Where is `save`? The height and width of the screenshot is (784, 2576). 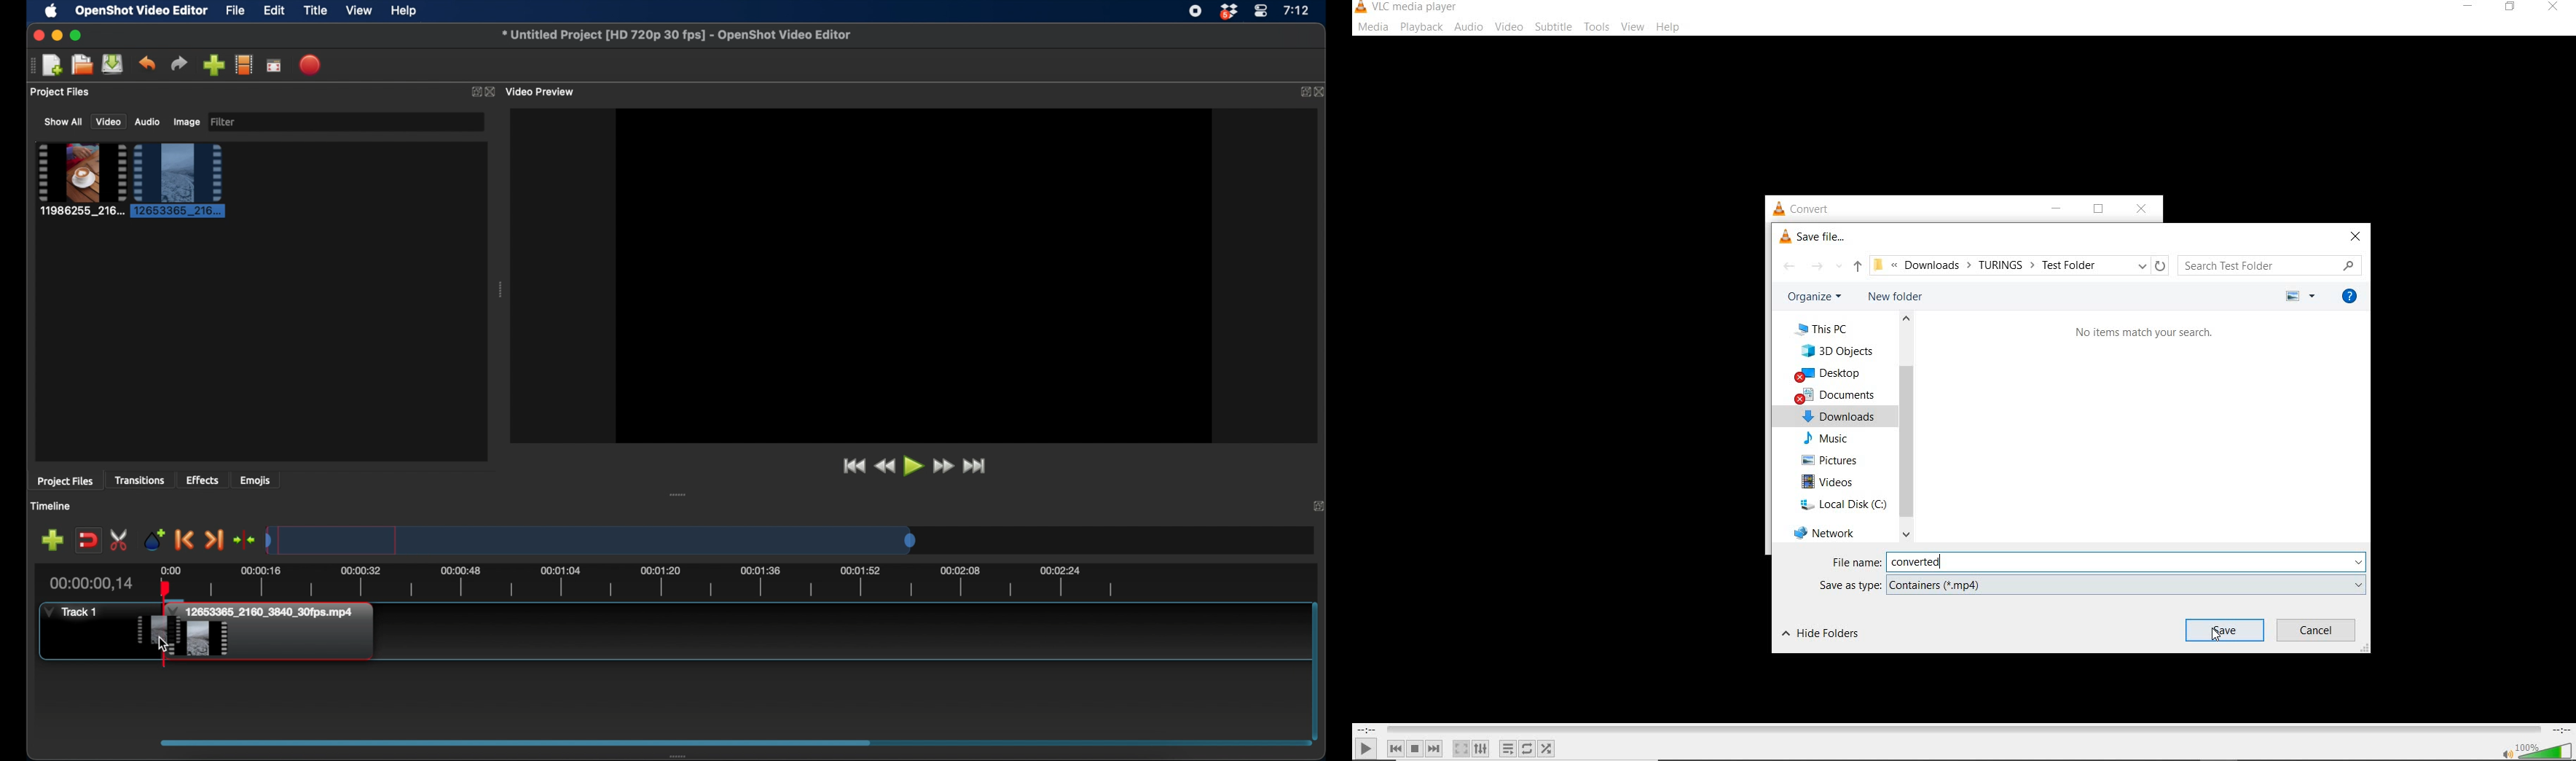
save is located at coordinates (2225, 630).